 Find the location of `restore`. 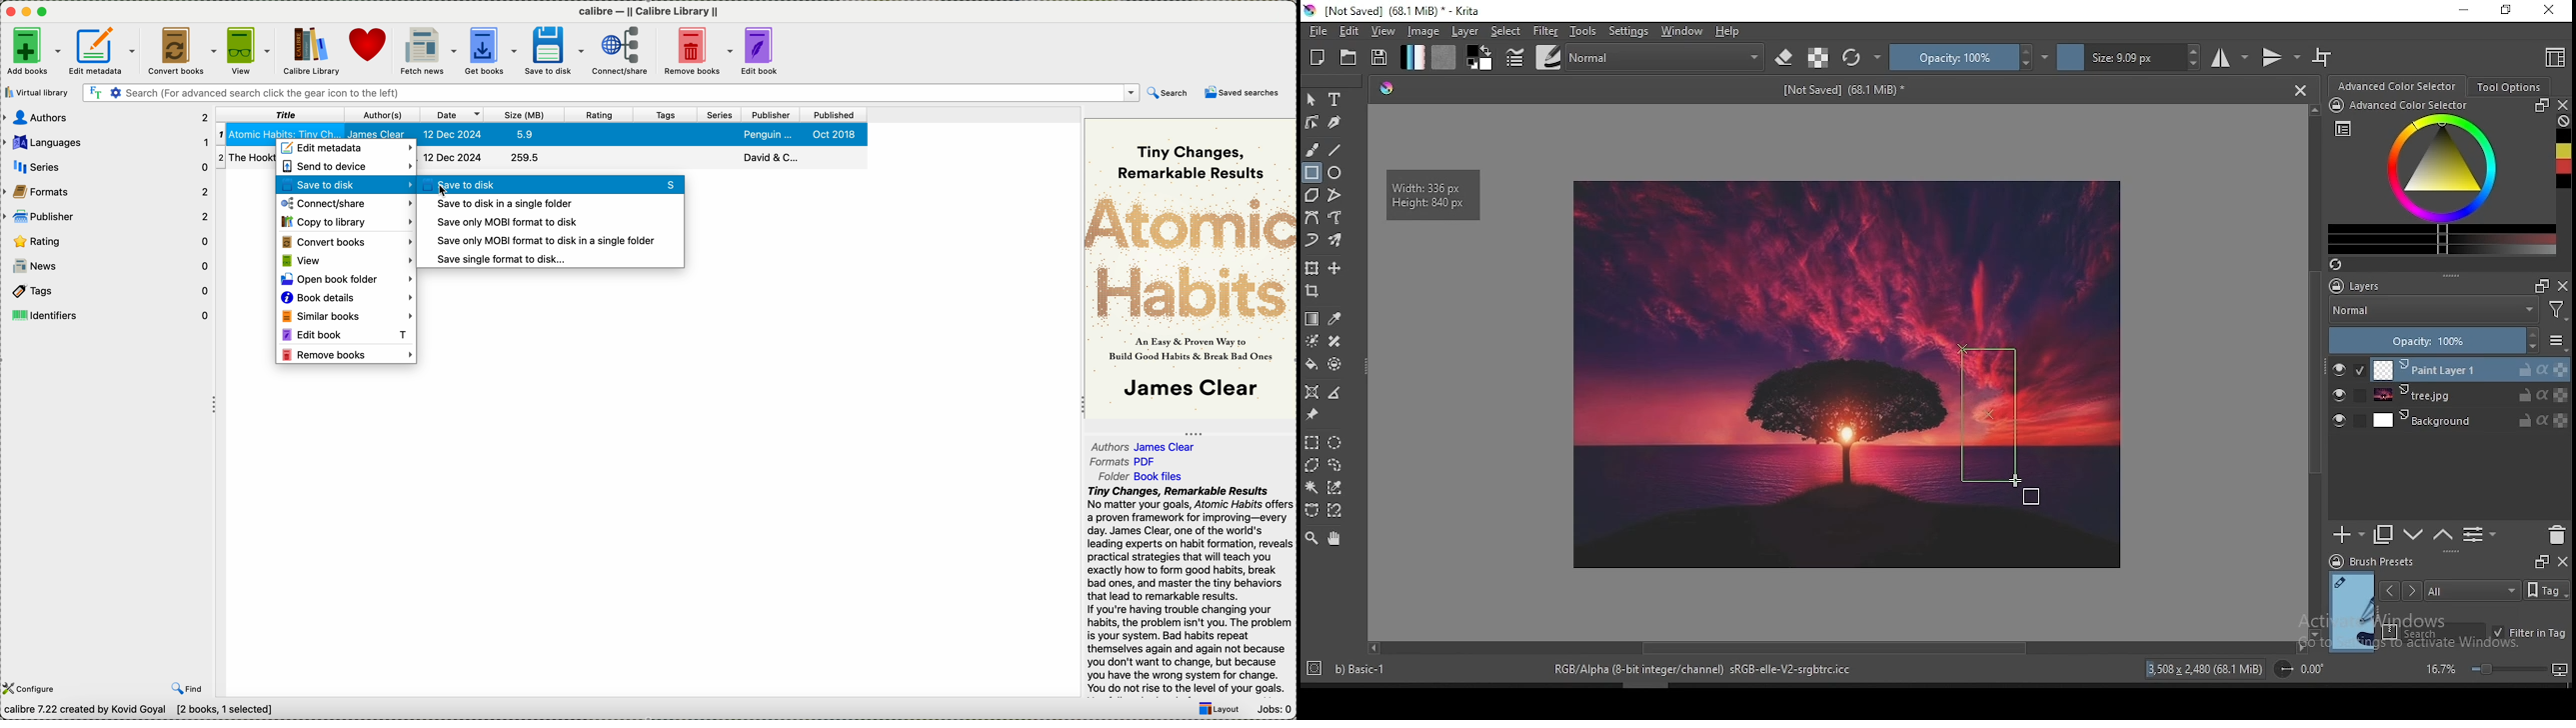

restore is located at coordinates (2505, 11).